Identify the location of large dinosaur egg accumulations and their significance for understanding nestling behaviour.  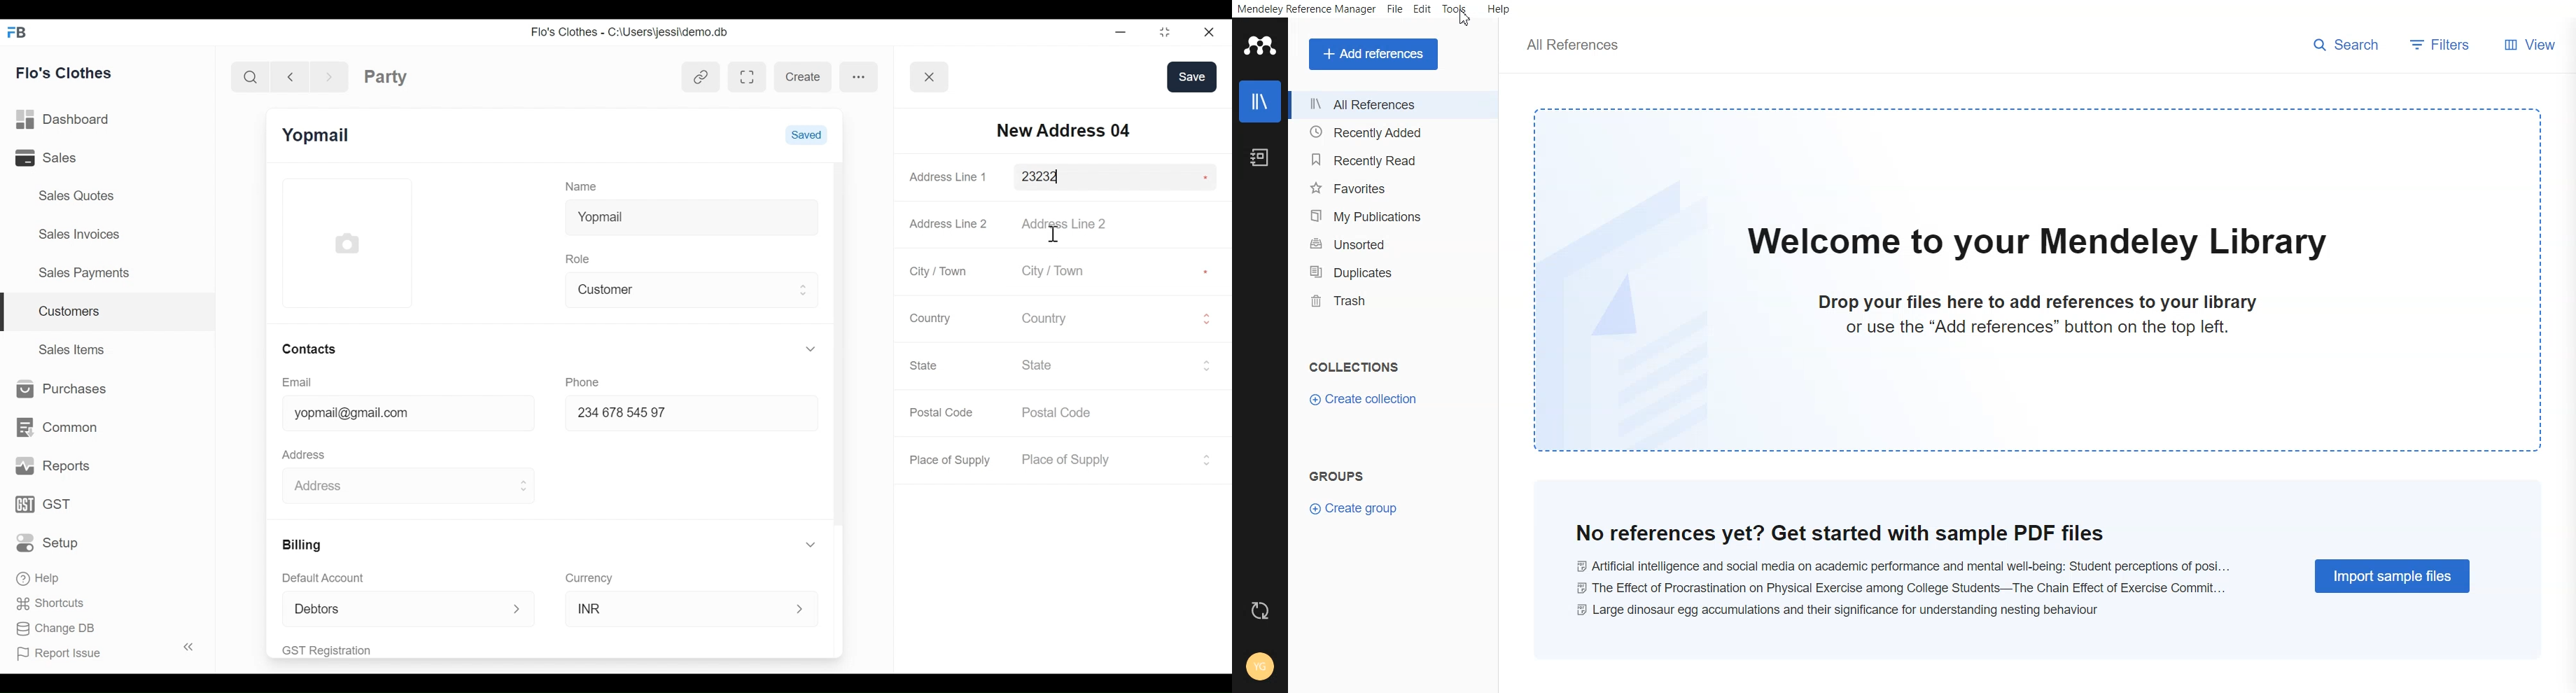
(1839, 610).